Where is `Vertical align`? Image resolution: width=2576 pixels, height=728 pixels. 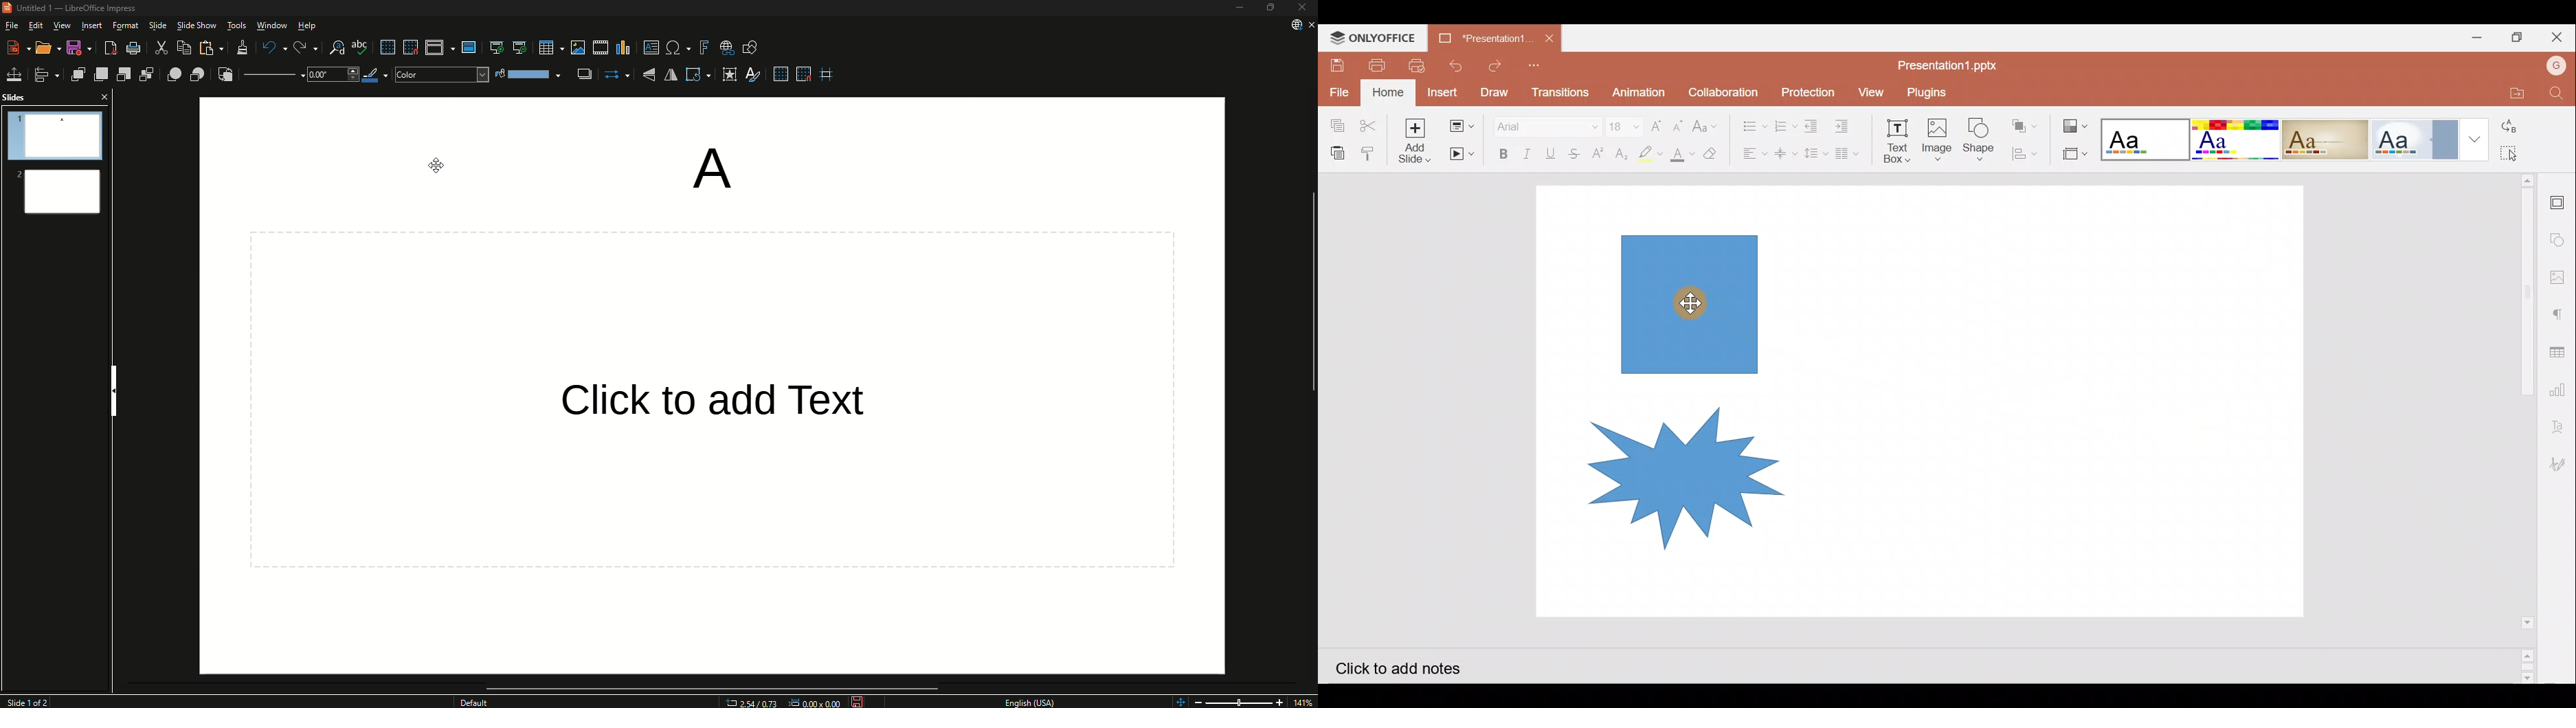 Vertical align is located at coordinates (1784, 149).